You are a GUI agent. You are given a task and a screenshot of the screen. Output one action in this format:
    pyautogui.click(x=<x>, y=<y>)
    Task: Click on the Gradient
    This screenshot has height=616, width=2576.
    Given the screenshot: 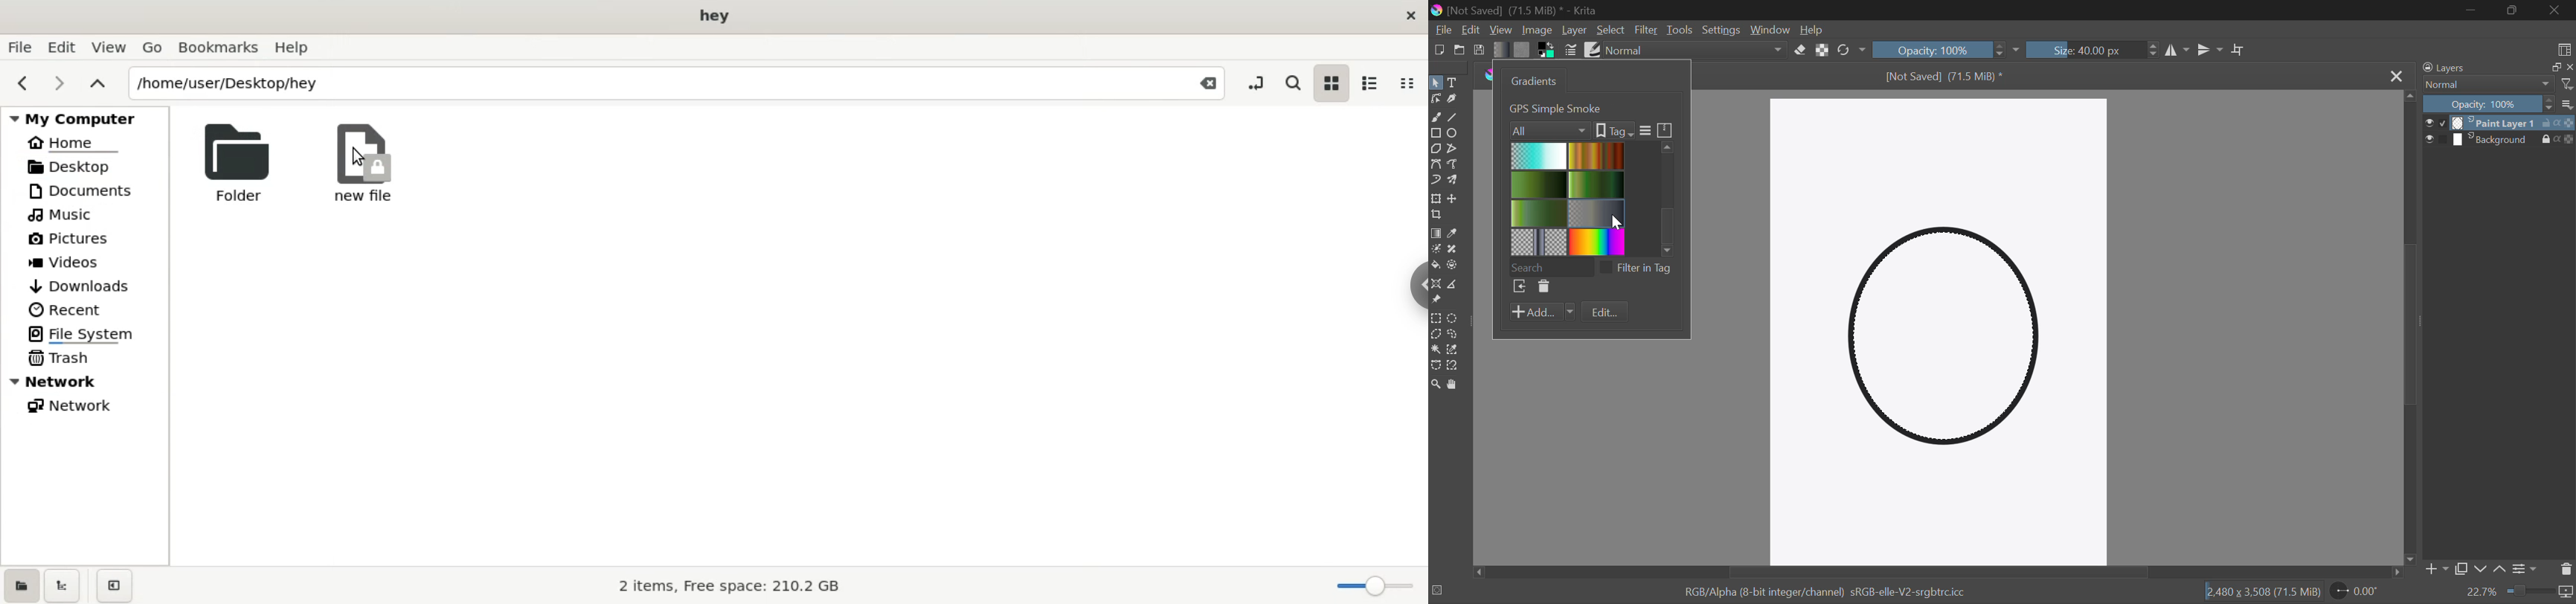 What is the action you would take?
    pyautogui.click(x=1504, y=51)
    